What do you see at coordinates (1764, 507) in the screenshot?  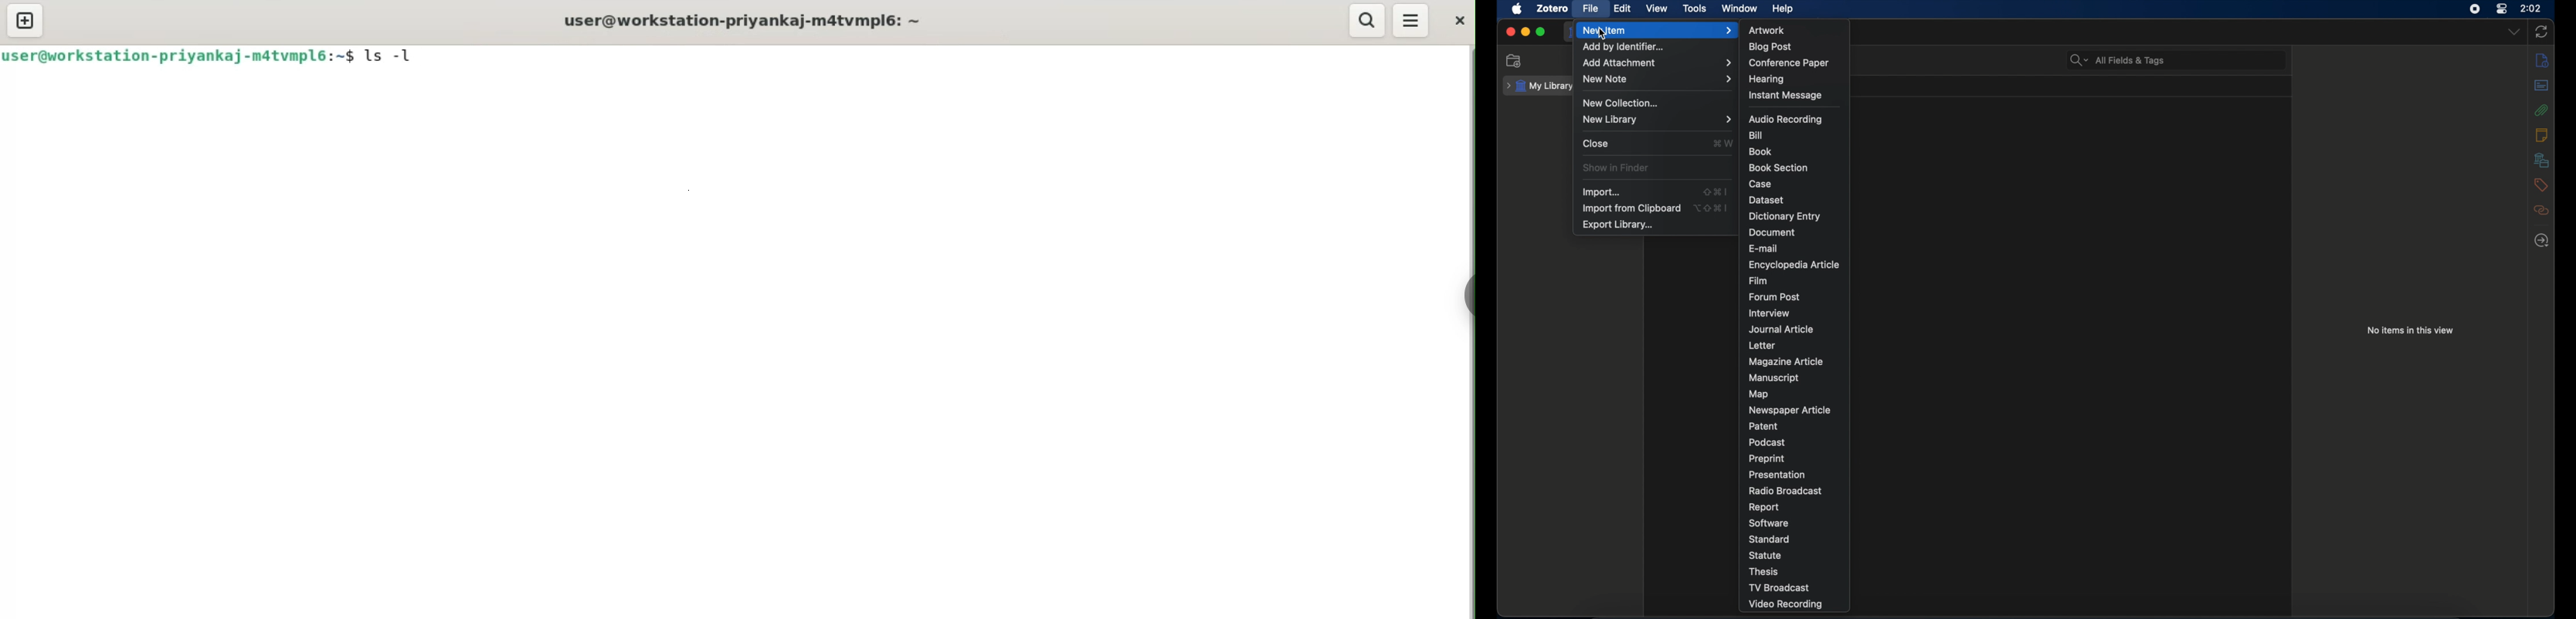 I see `report` at bounding box center [1764, 507].